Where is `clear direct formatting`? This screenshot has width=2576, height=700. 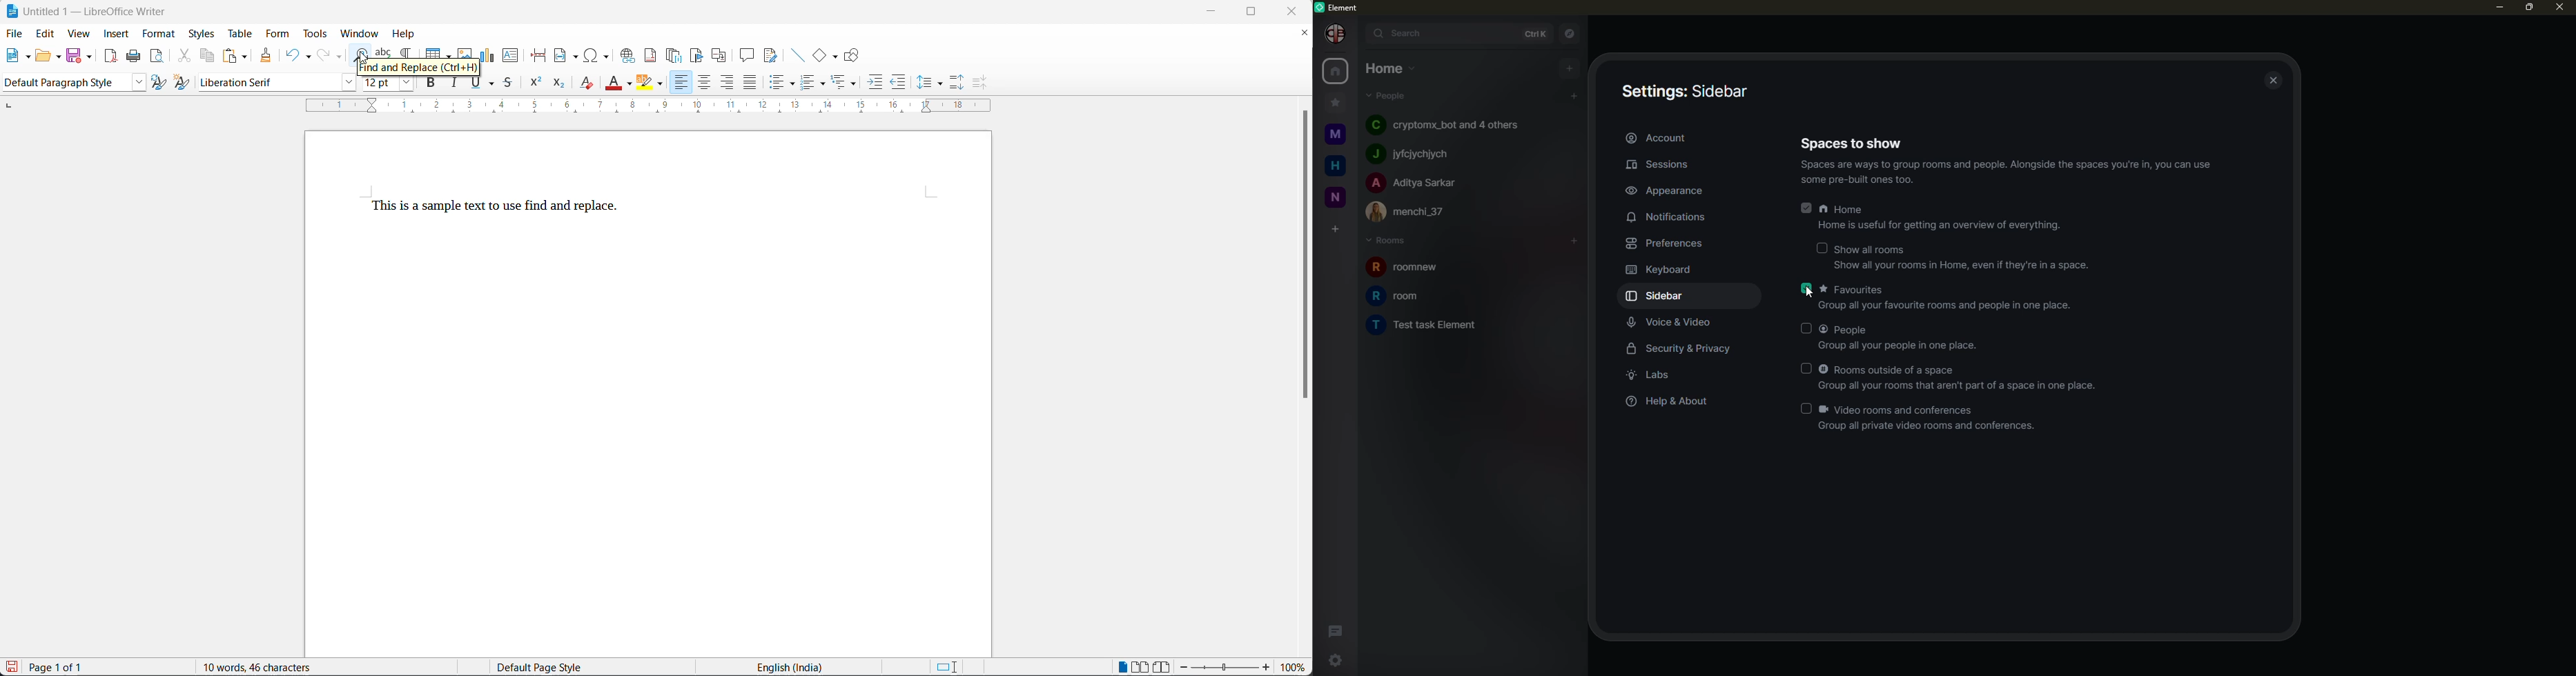 clear direct formatting is located at coordinates (586, 86).